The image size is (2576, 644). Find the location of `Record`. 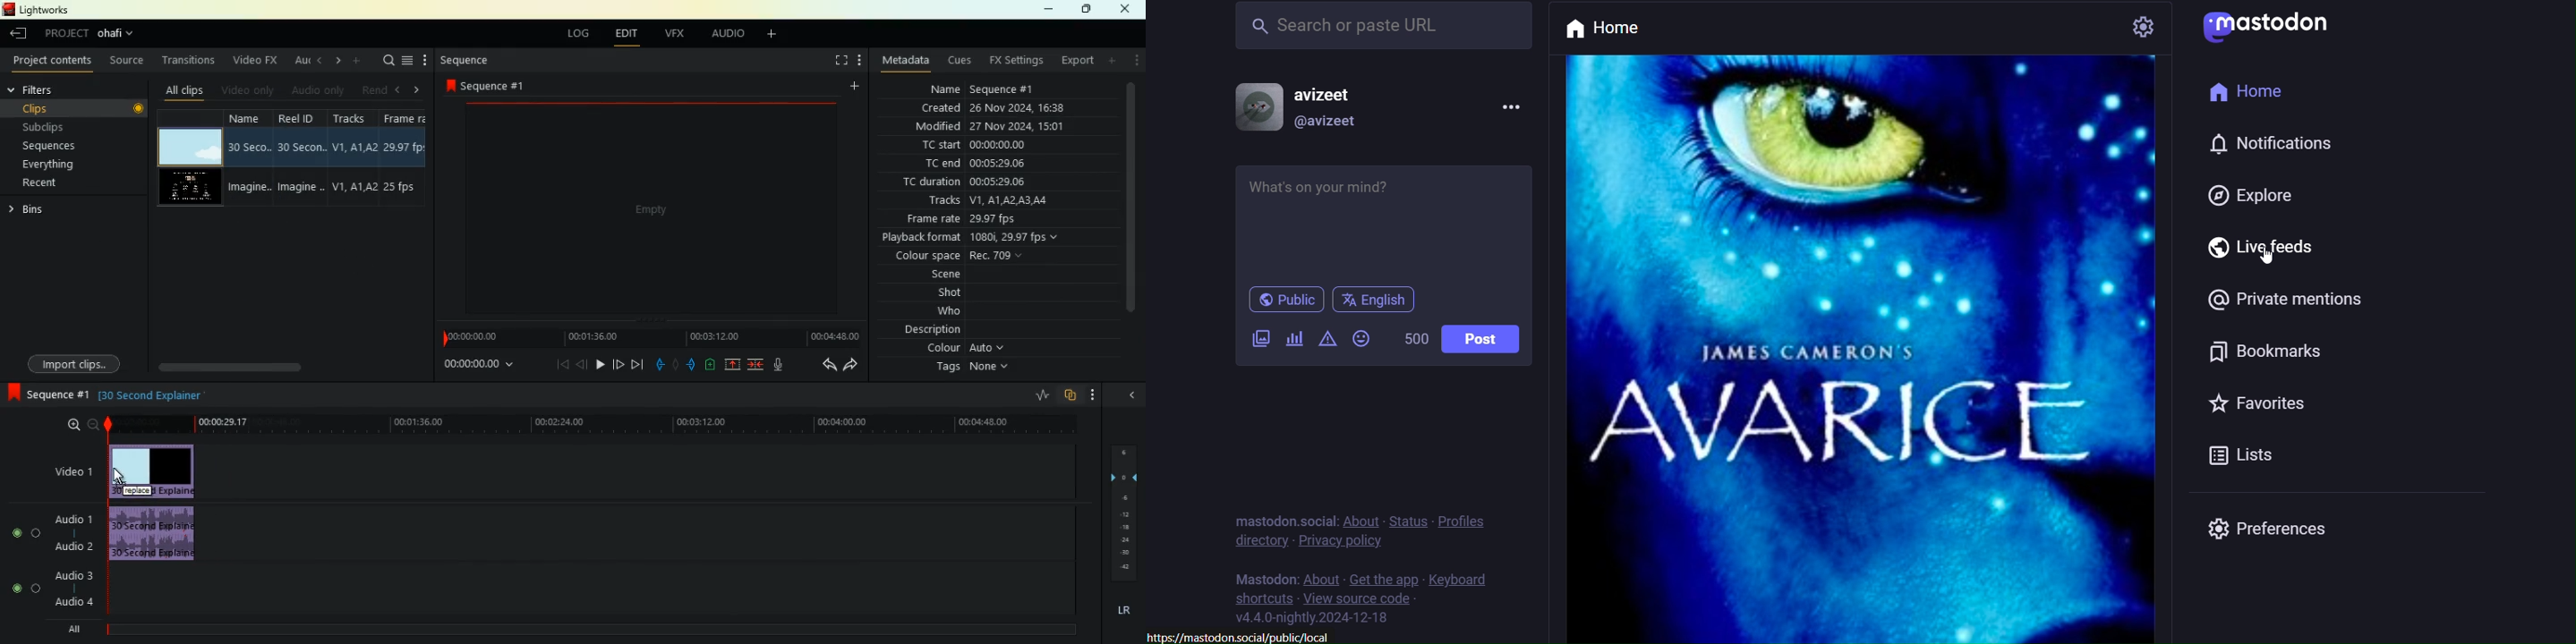

Record is located at coordinates (140, 108).